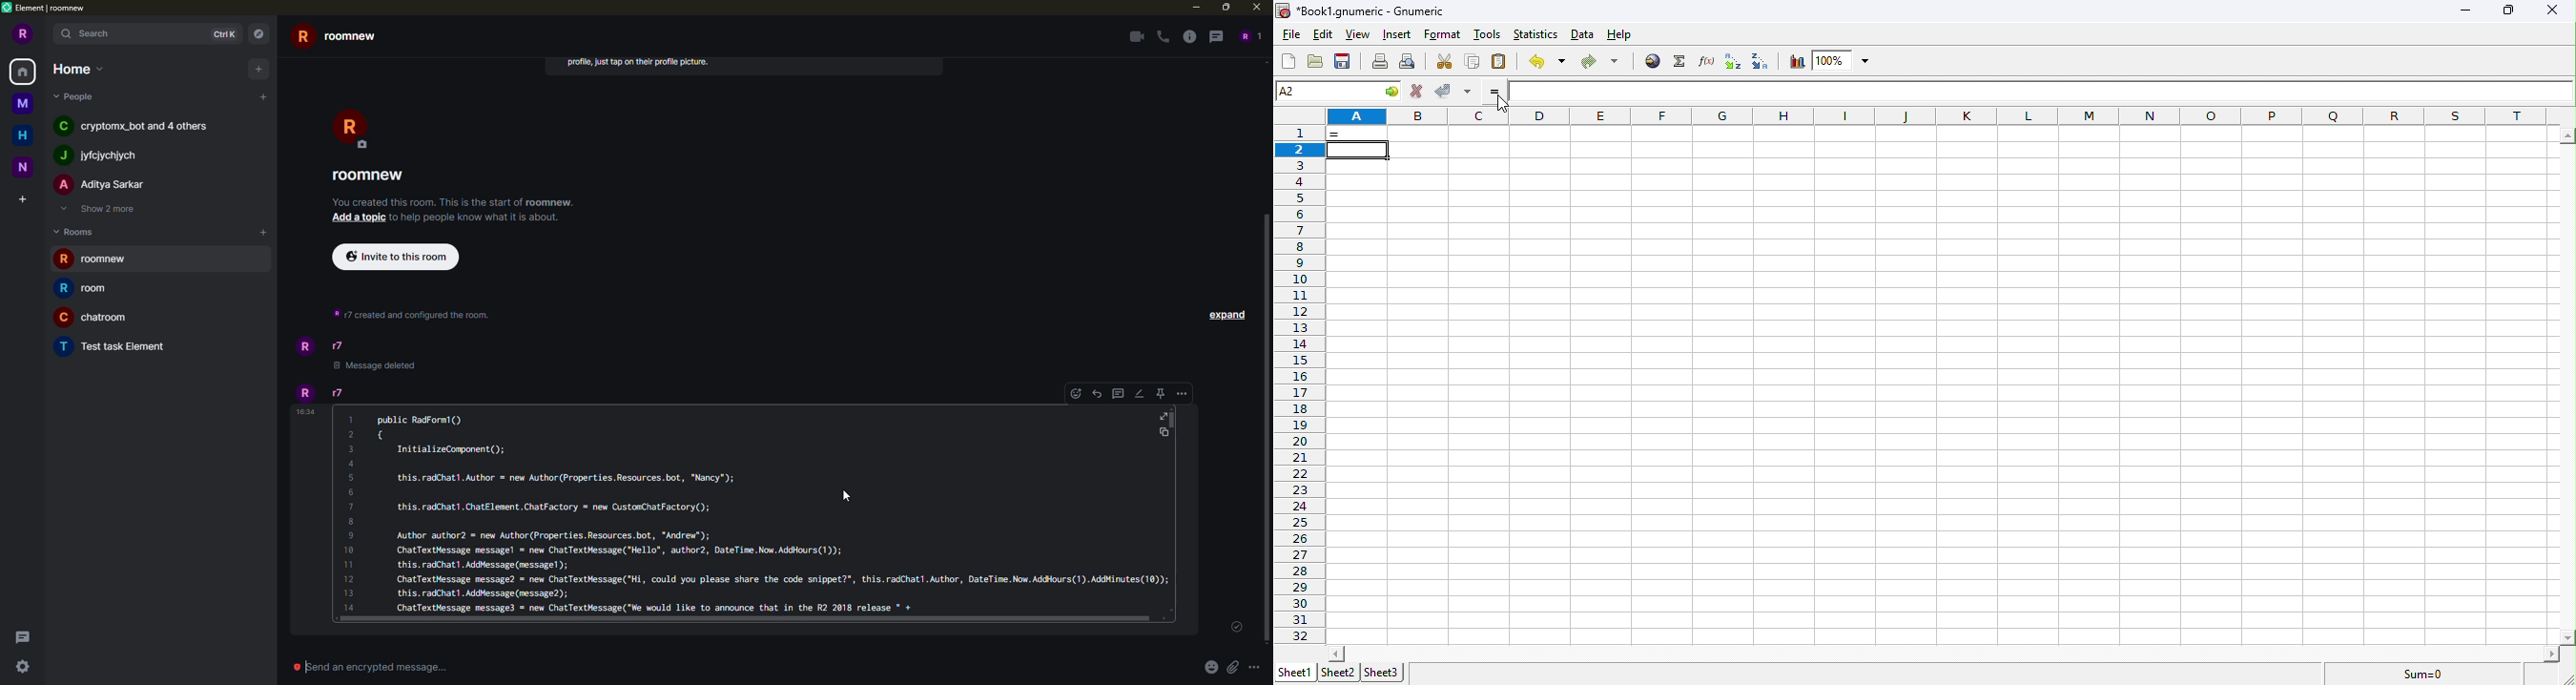 The height and width of the screenshot is (700, 2576). I want to click on show 2 more, so click(102, 209).